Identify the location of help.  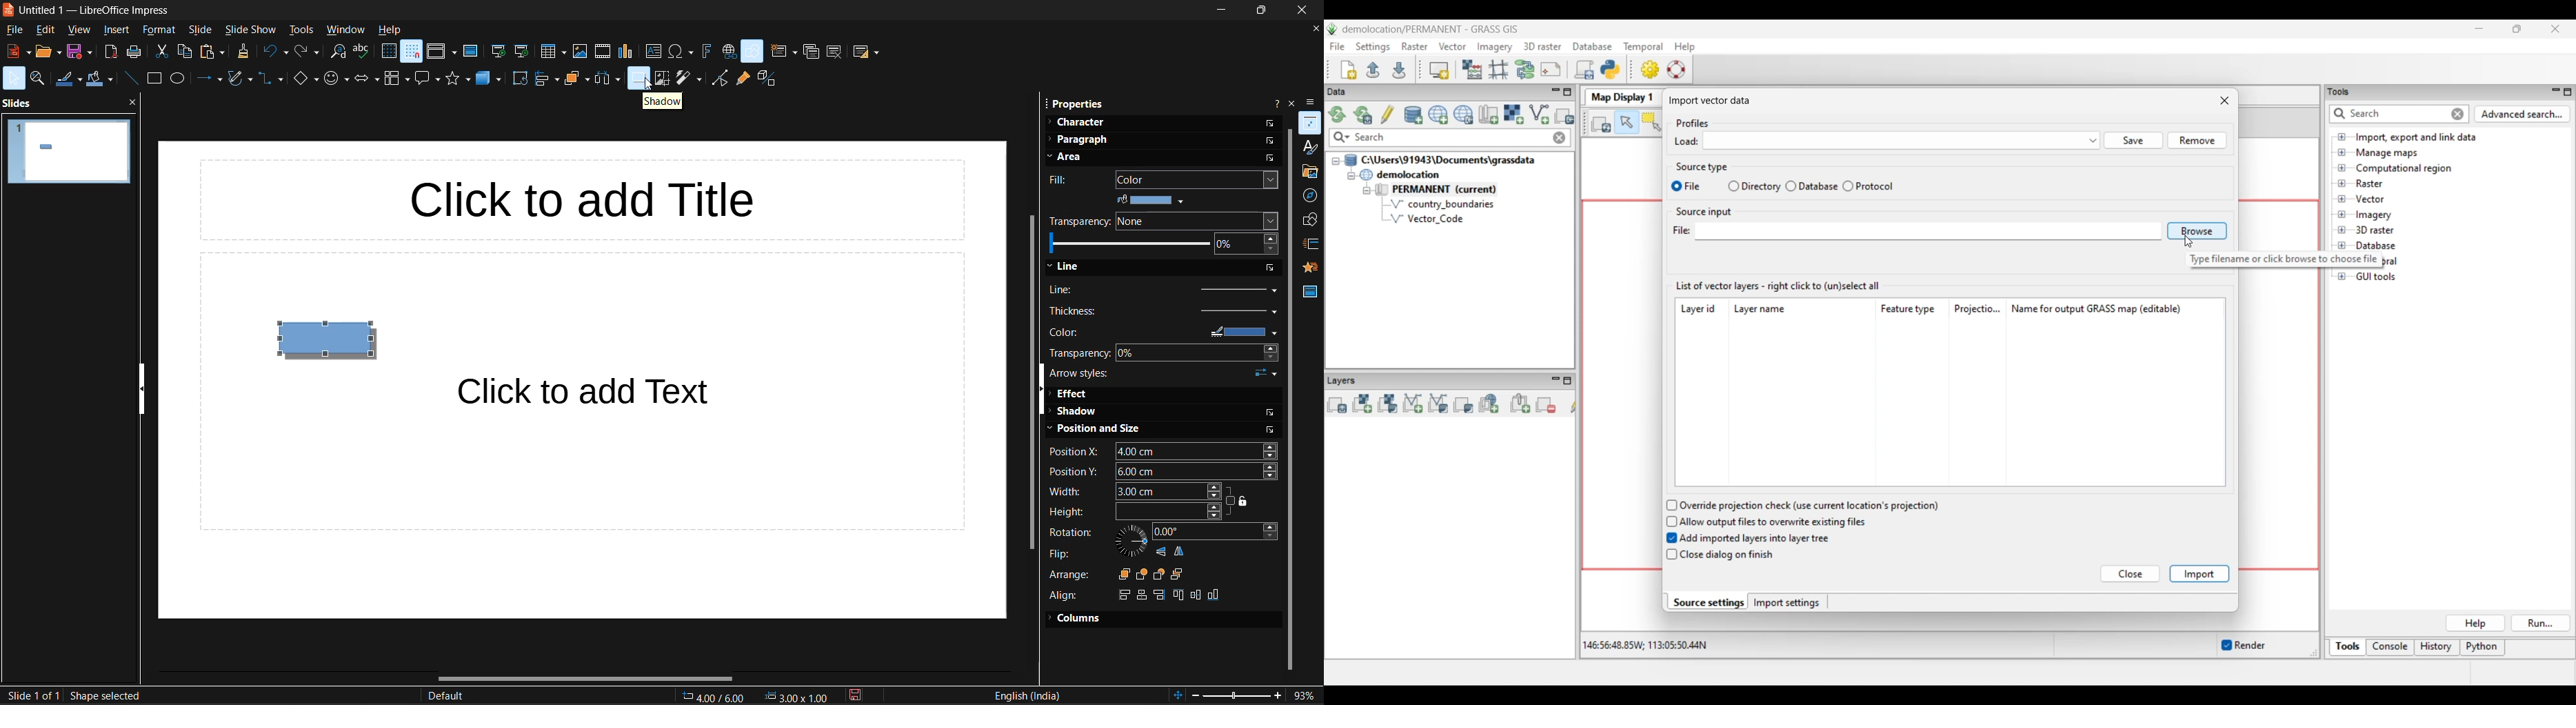
(390, 30).